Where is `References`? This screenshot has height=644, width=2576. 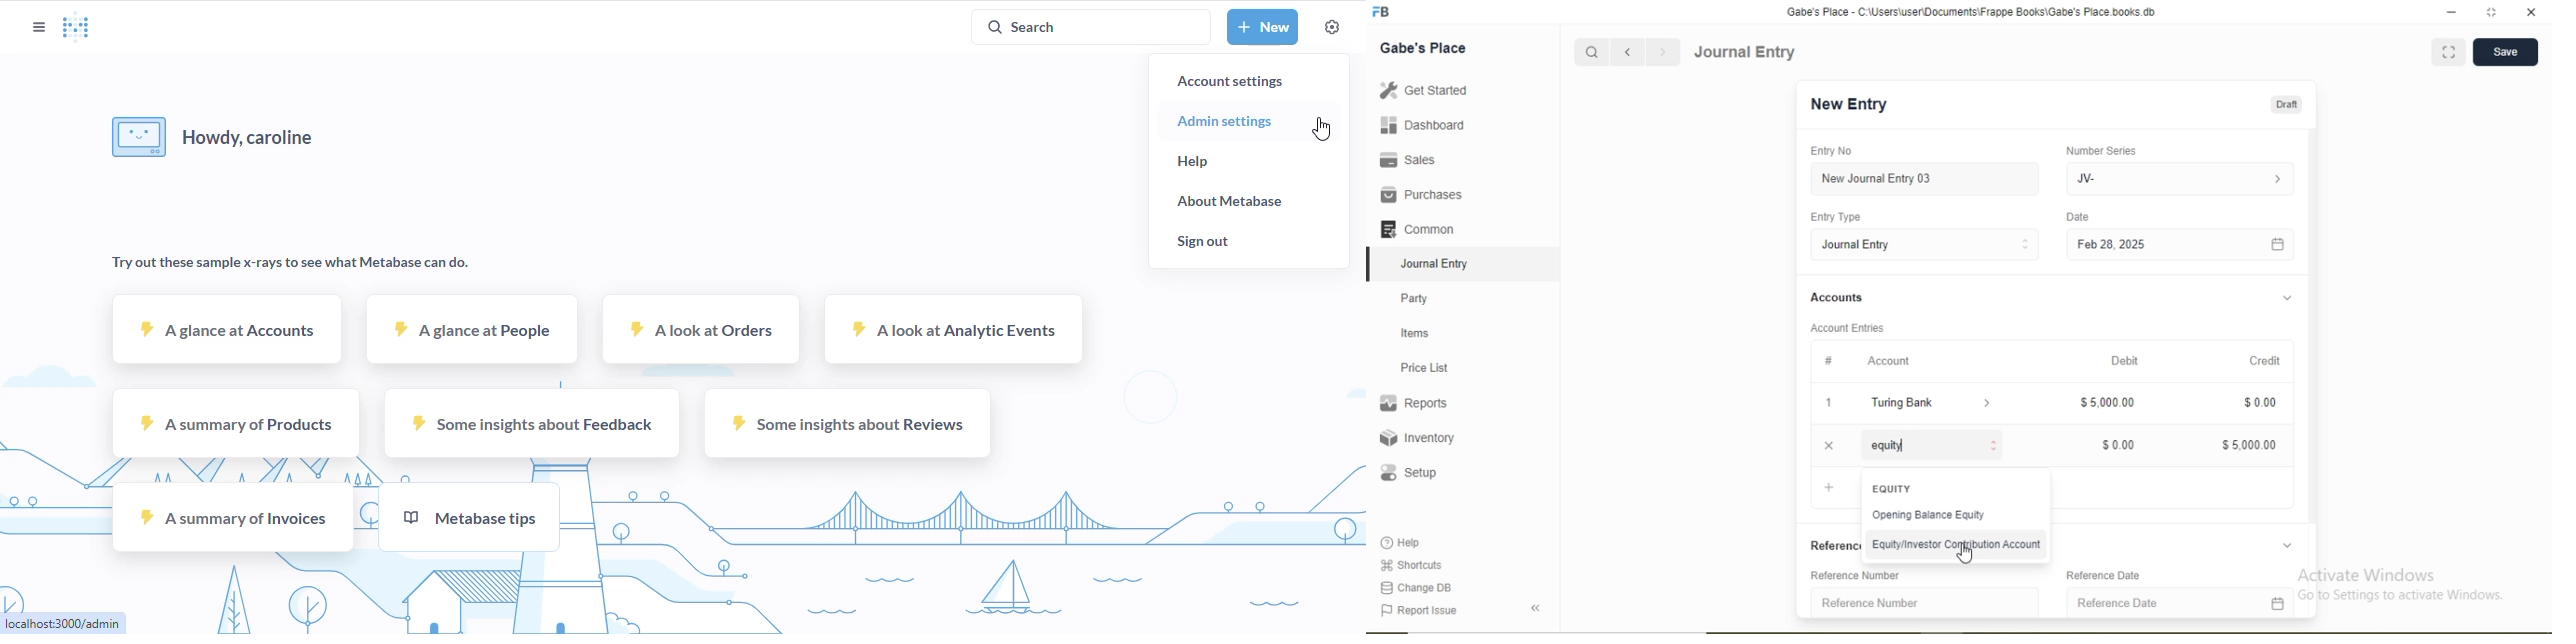
References is located at coordinates (1835, 546).